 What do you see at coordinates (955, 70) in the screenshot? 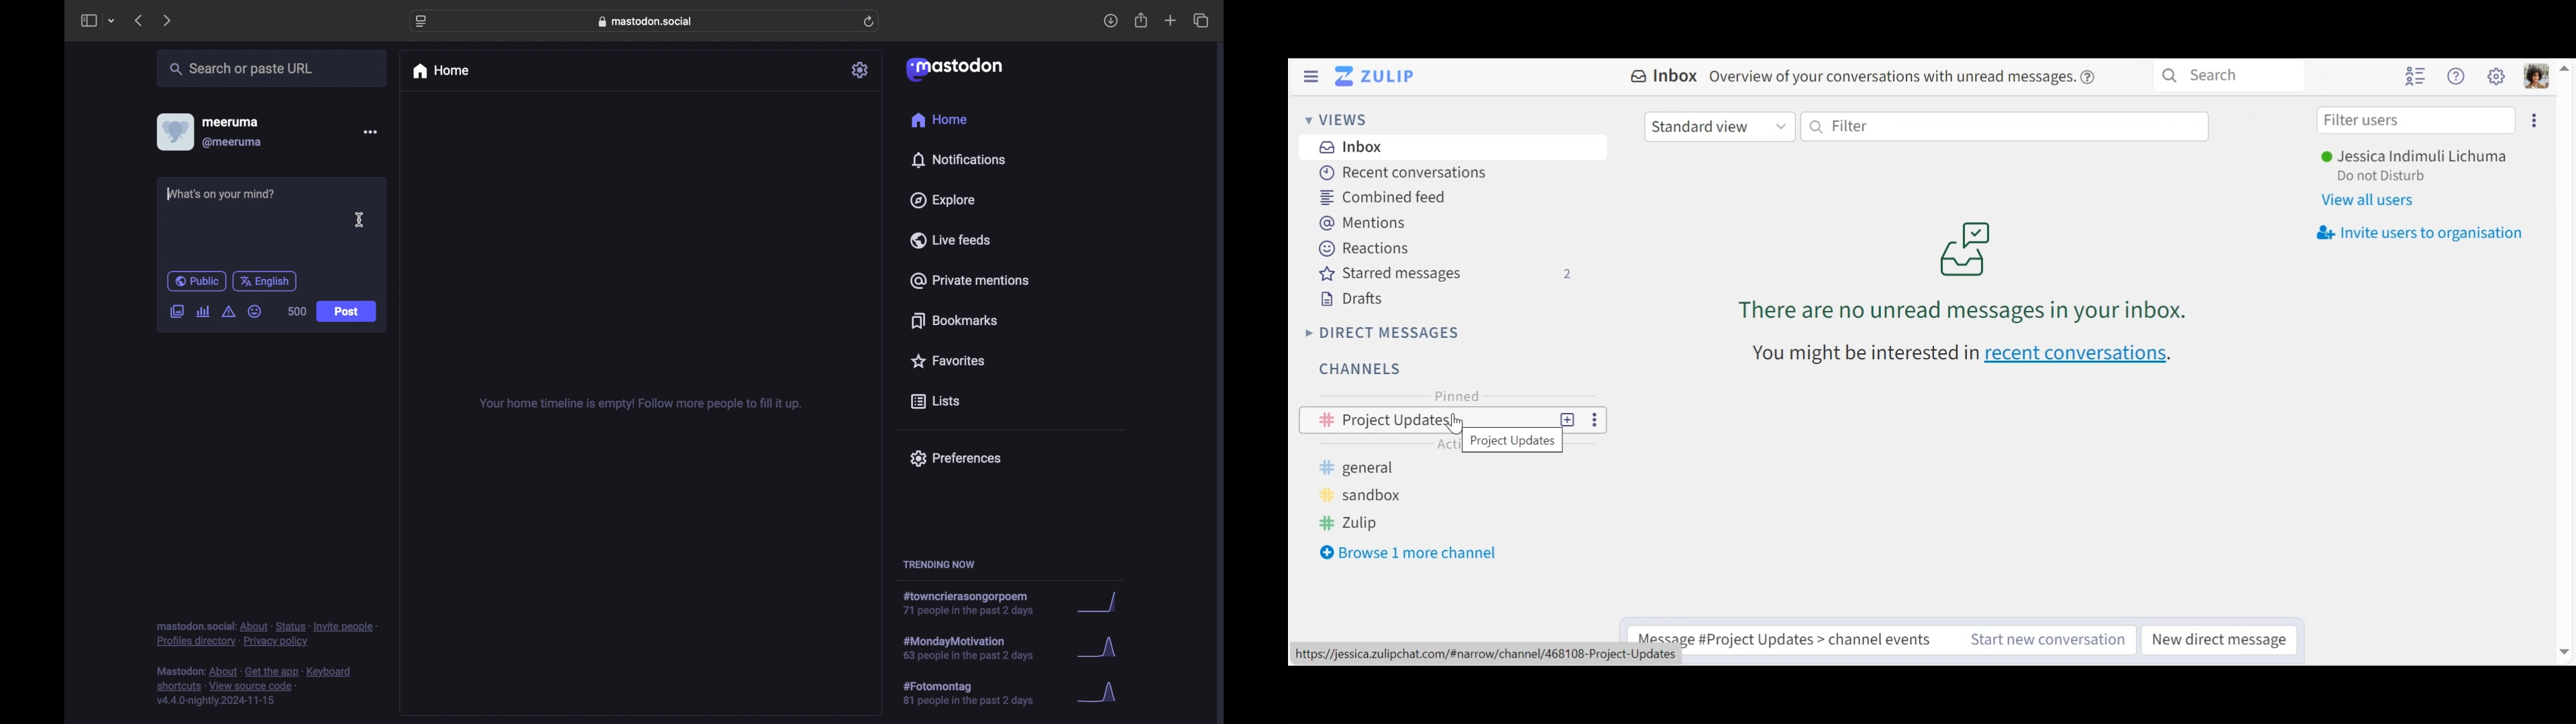
I see `mastodon` at bounding box center [955, 70].